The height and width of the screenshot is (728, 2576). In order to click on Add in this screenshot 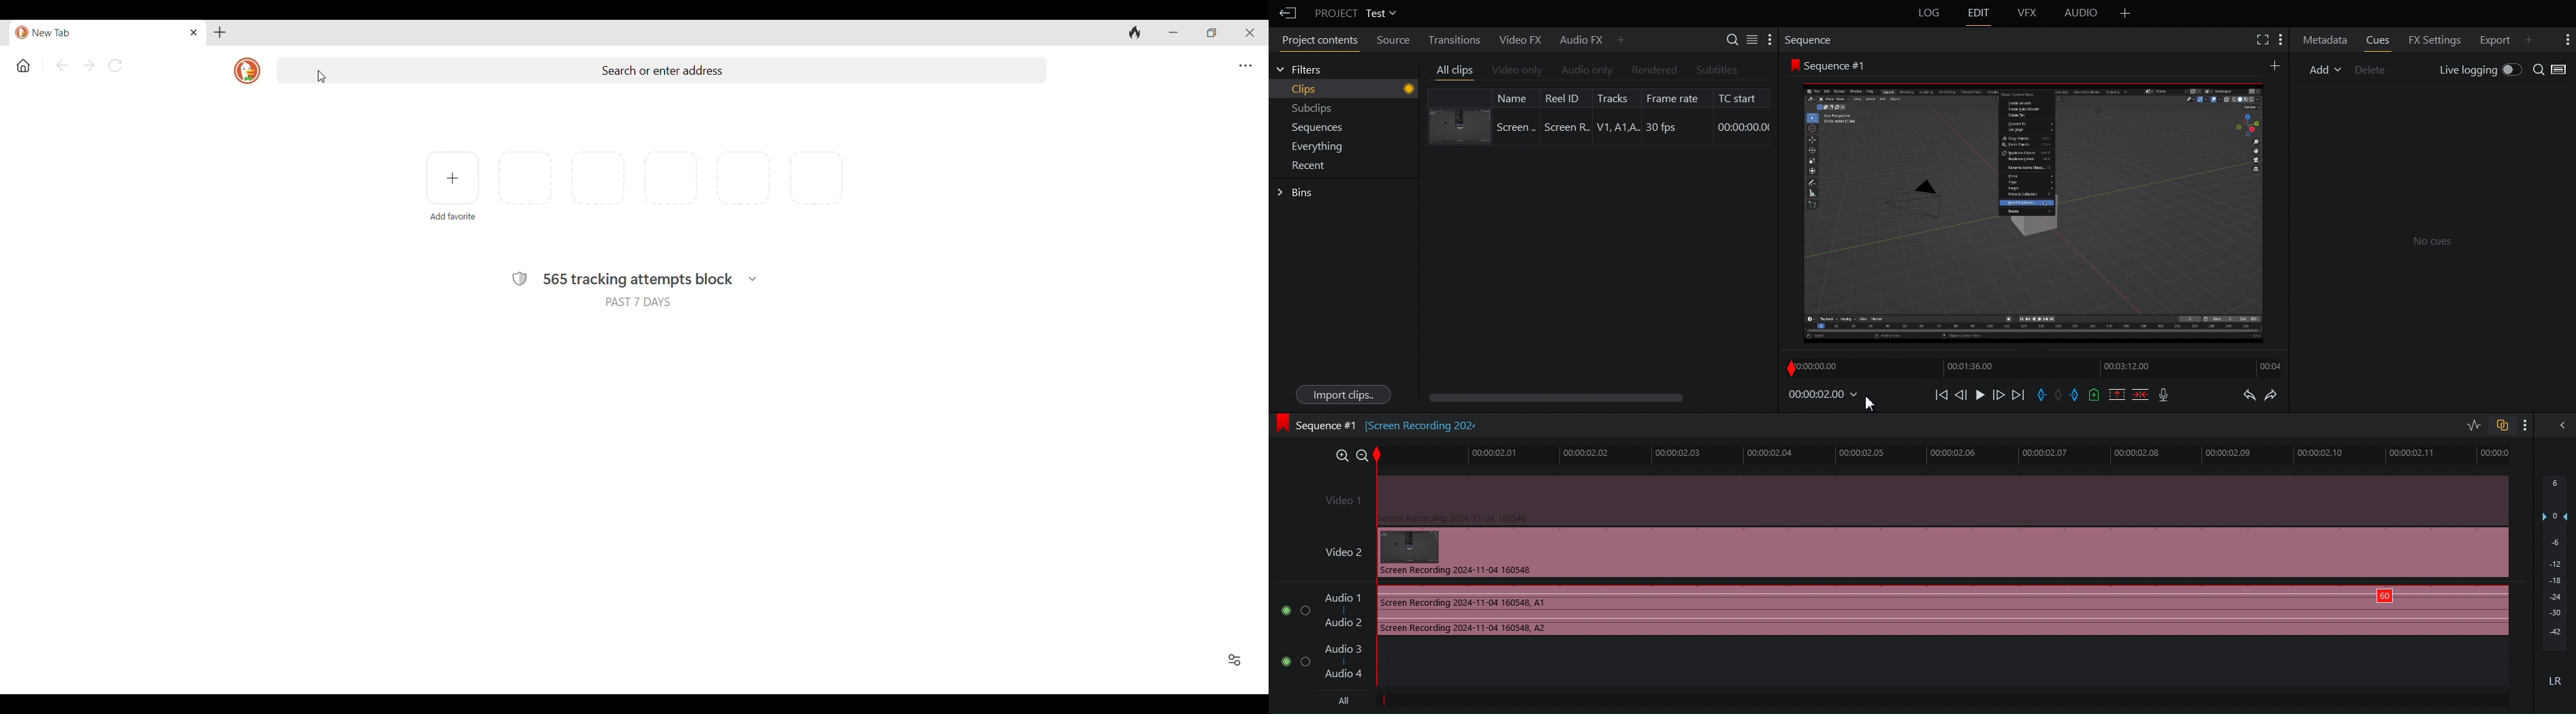, I will do `click(2274, 65)`.